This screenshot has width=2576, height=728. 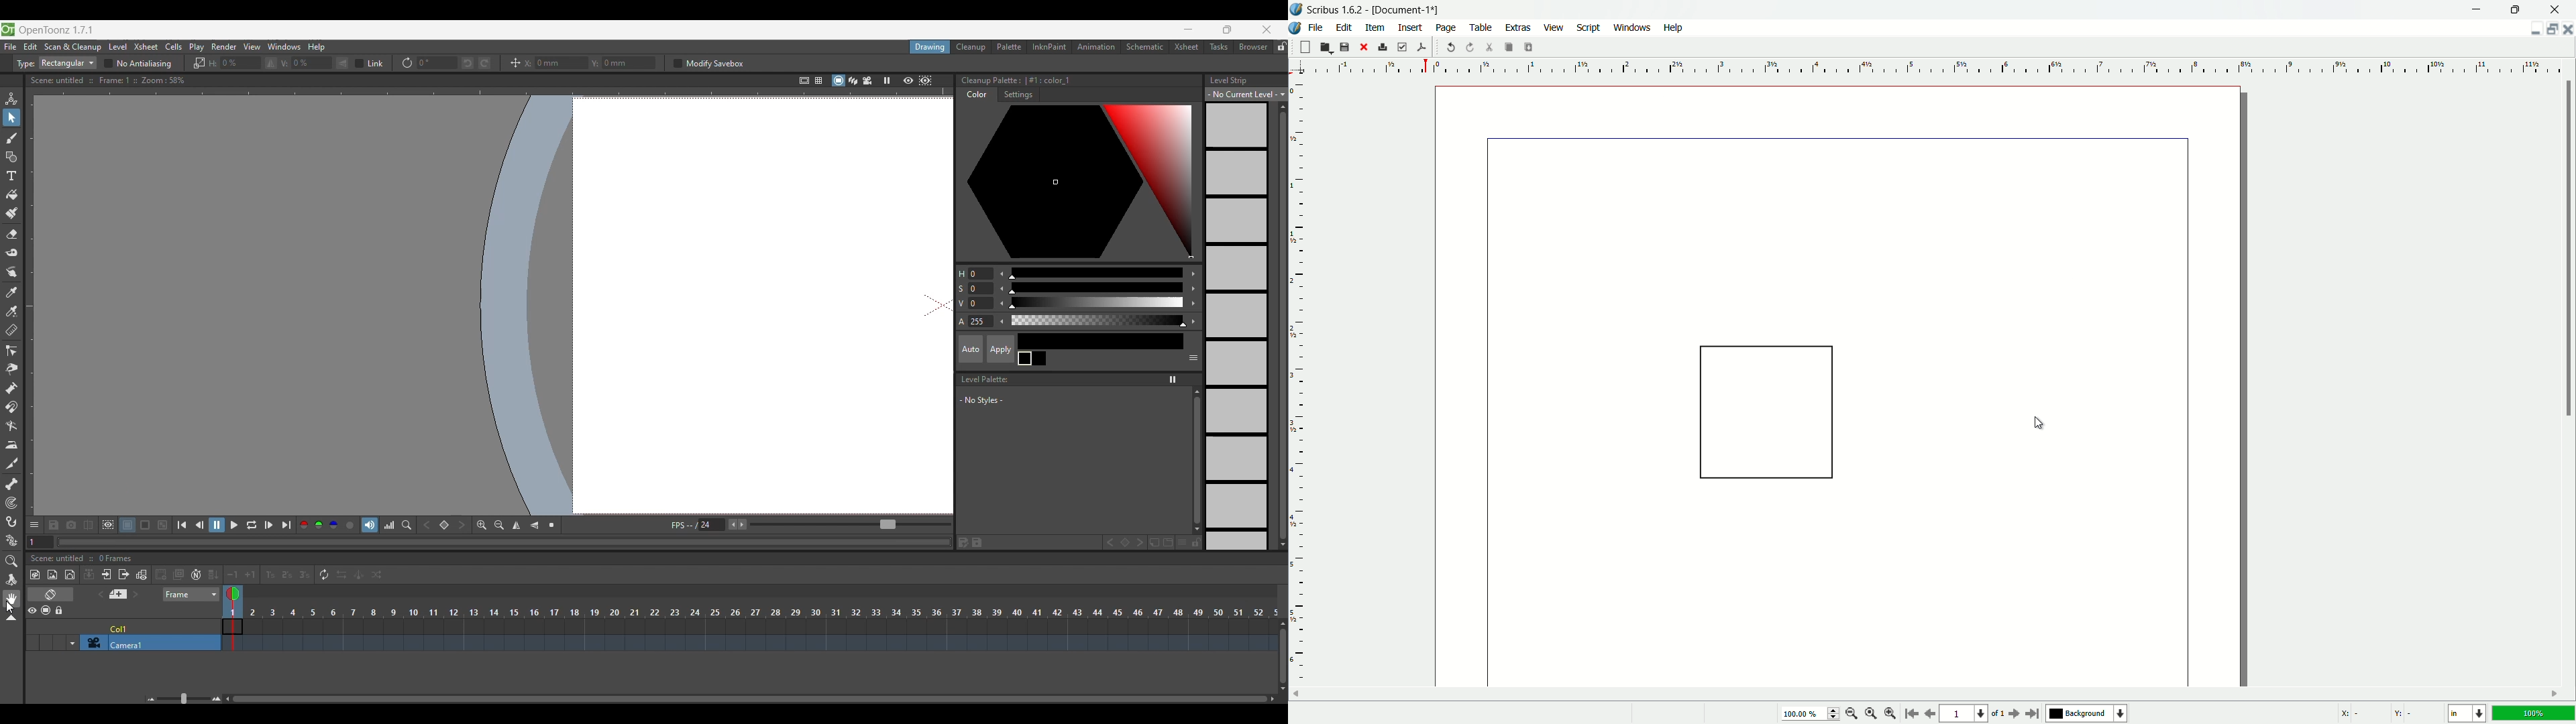 I want to click on Auto input cell number, so click(x=196, y=575).